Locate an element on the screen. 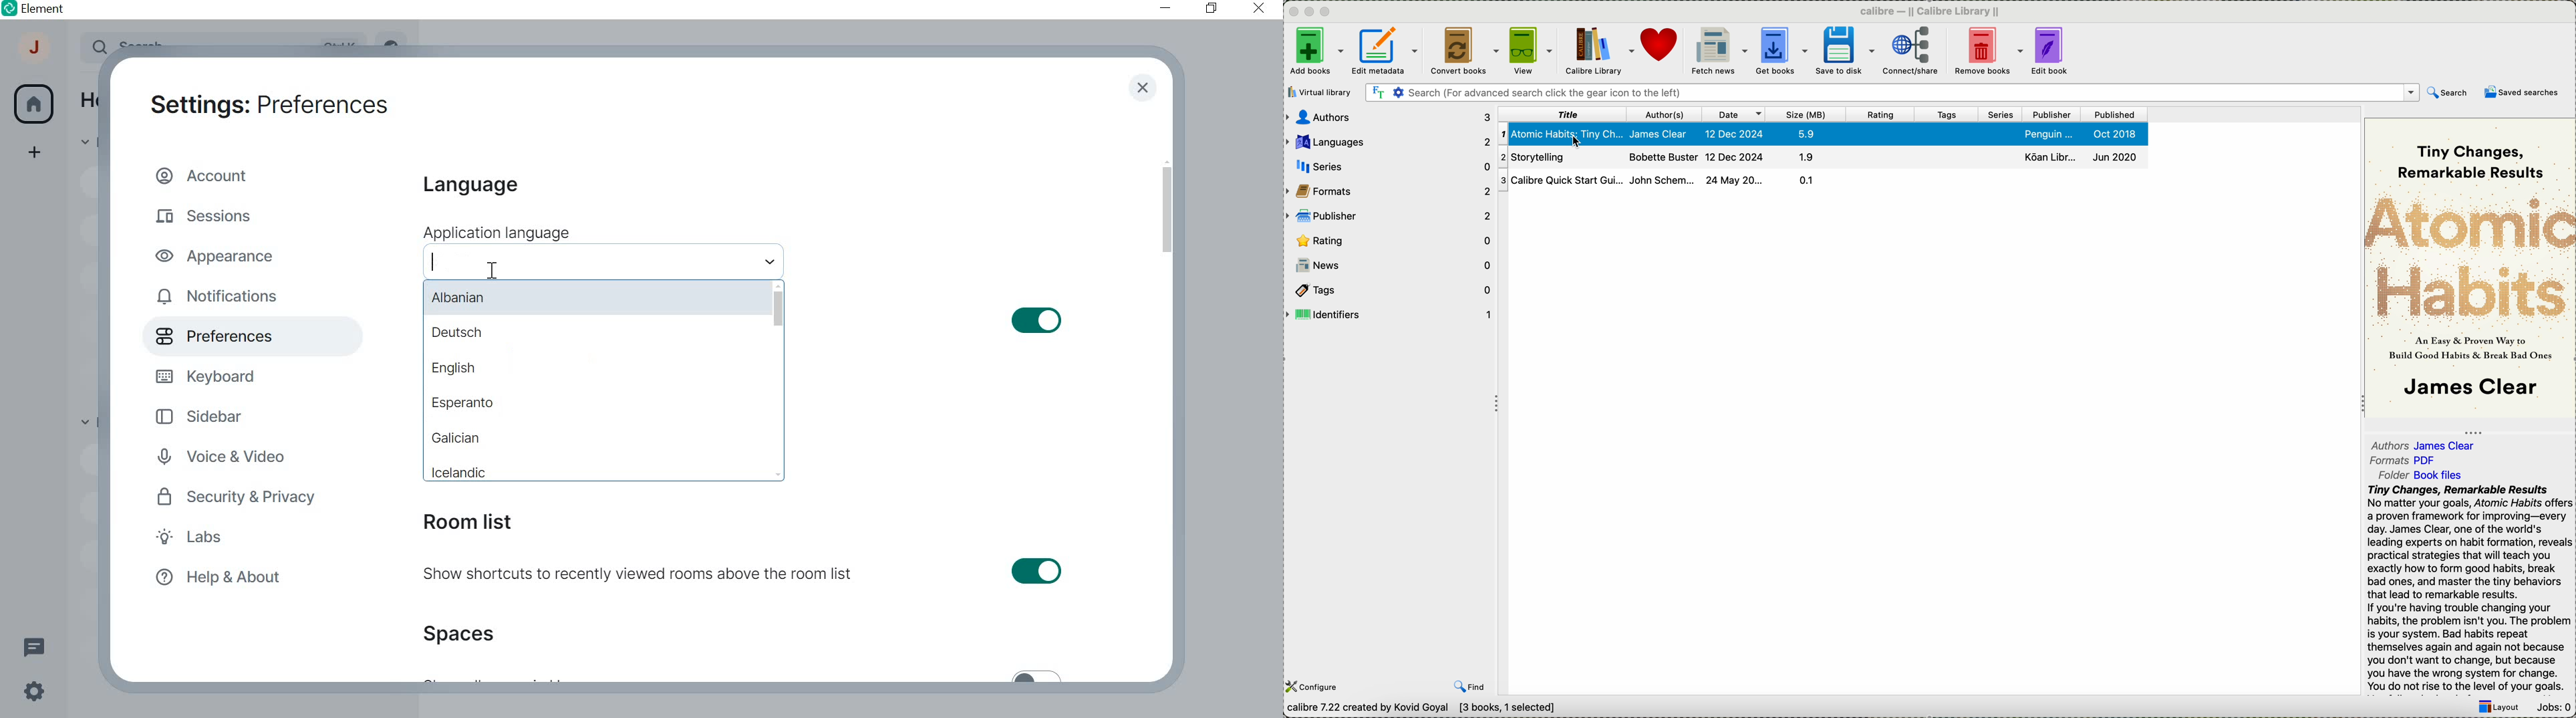 The height and width of the screenshot is (728, 2576). NOTIFICATIONS is located at coordinates (221, 297).